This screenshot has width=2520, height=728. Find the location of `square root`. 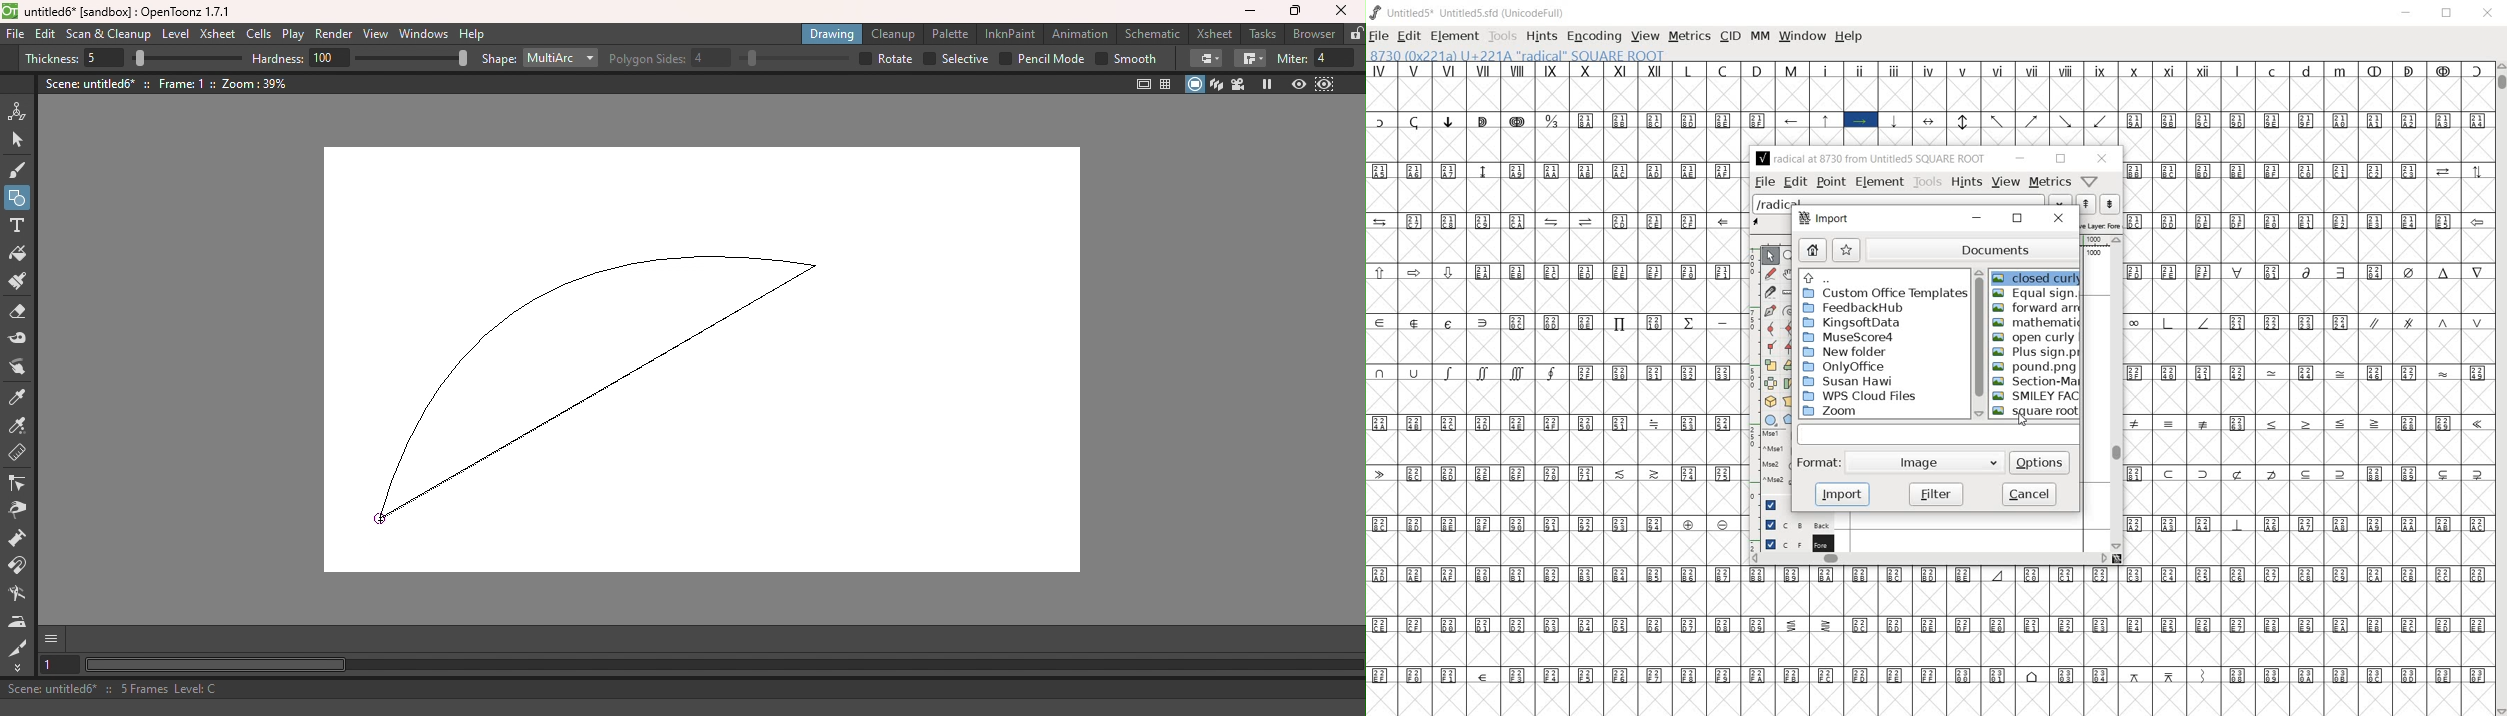

square root is located at coordinates (2038, 411).